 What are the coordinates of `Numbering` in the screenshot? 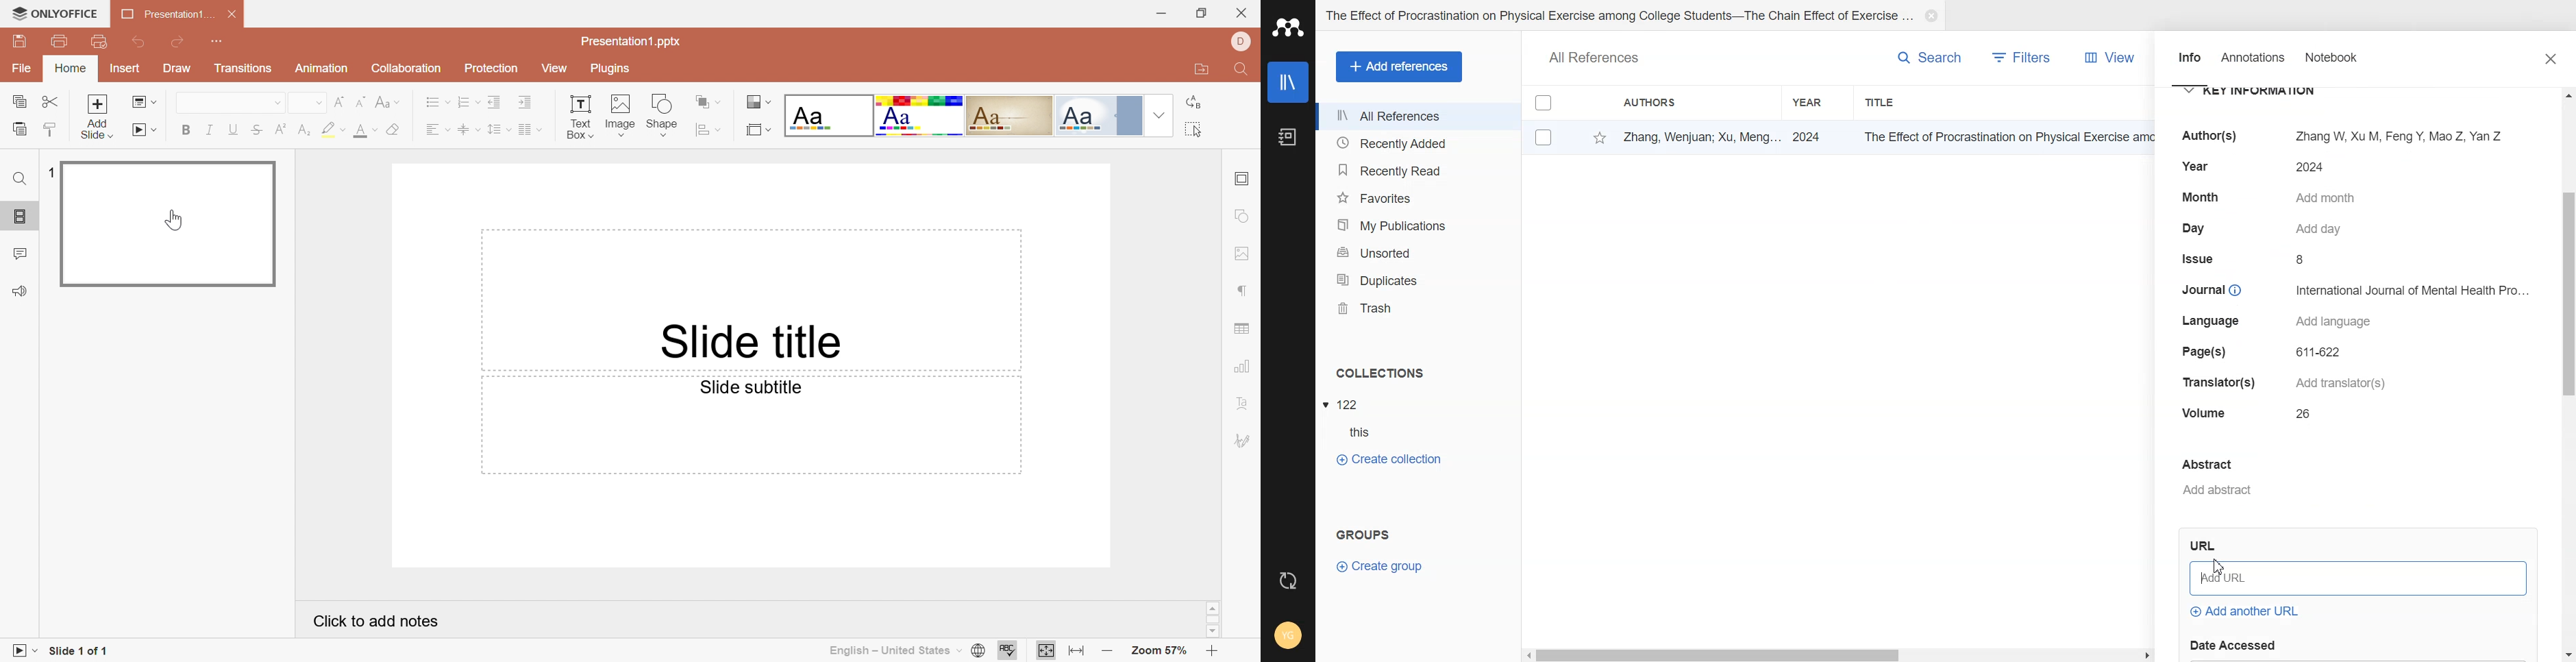 It's located at (467, 101).